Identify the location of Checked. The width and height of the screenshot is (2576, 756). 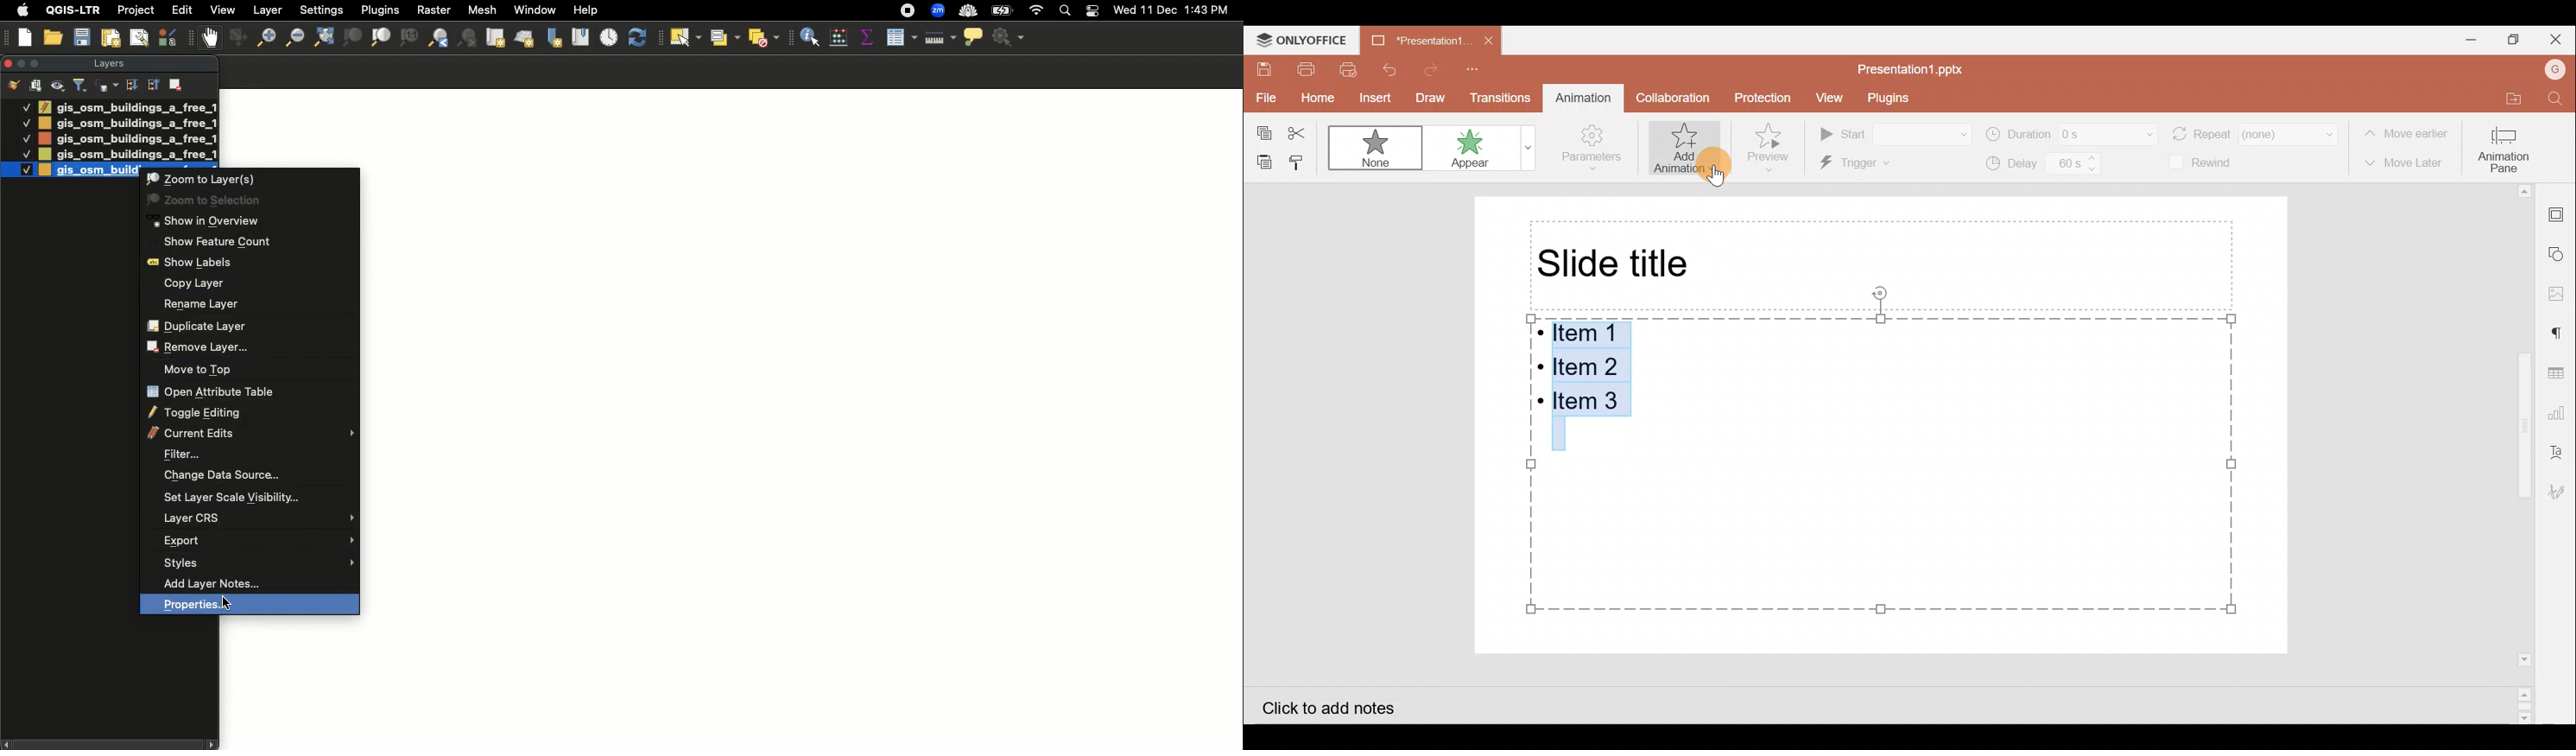
(17, 169).